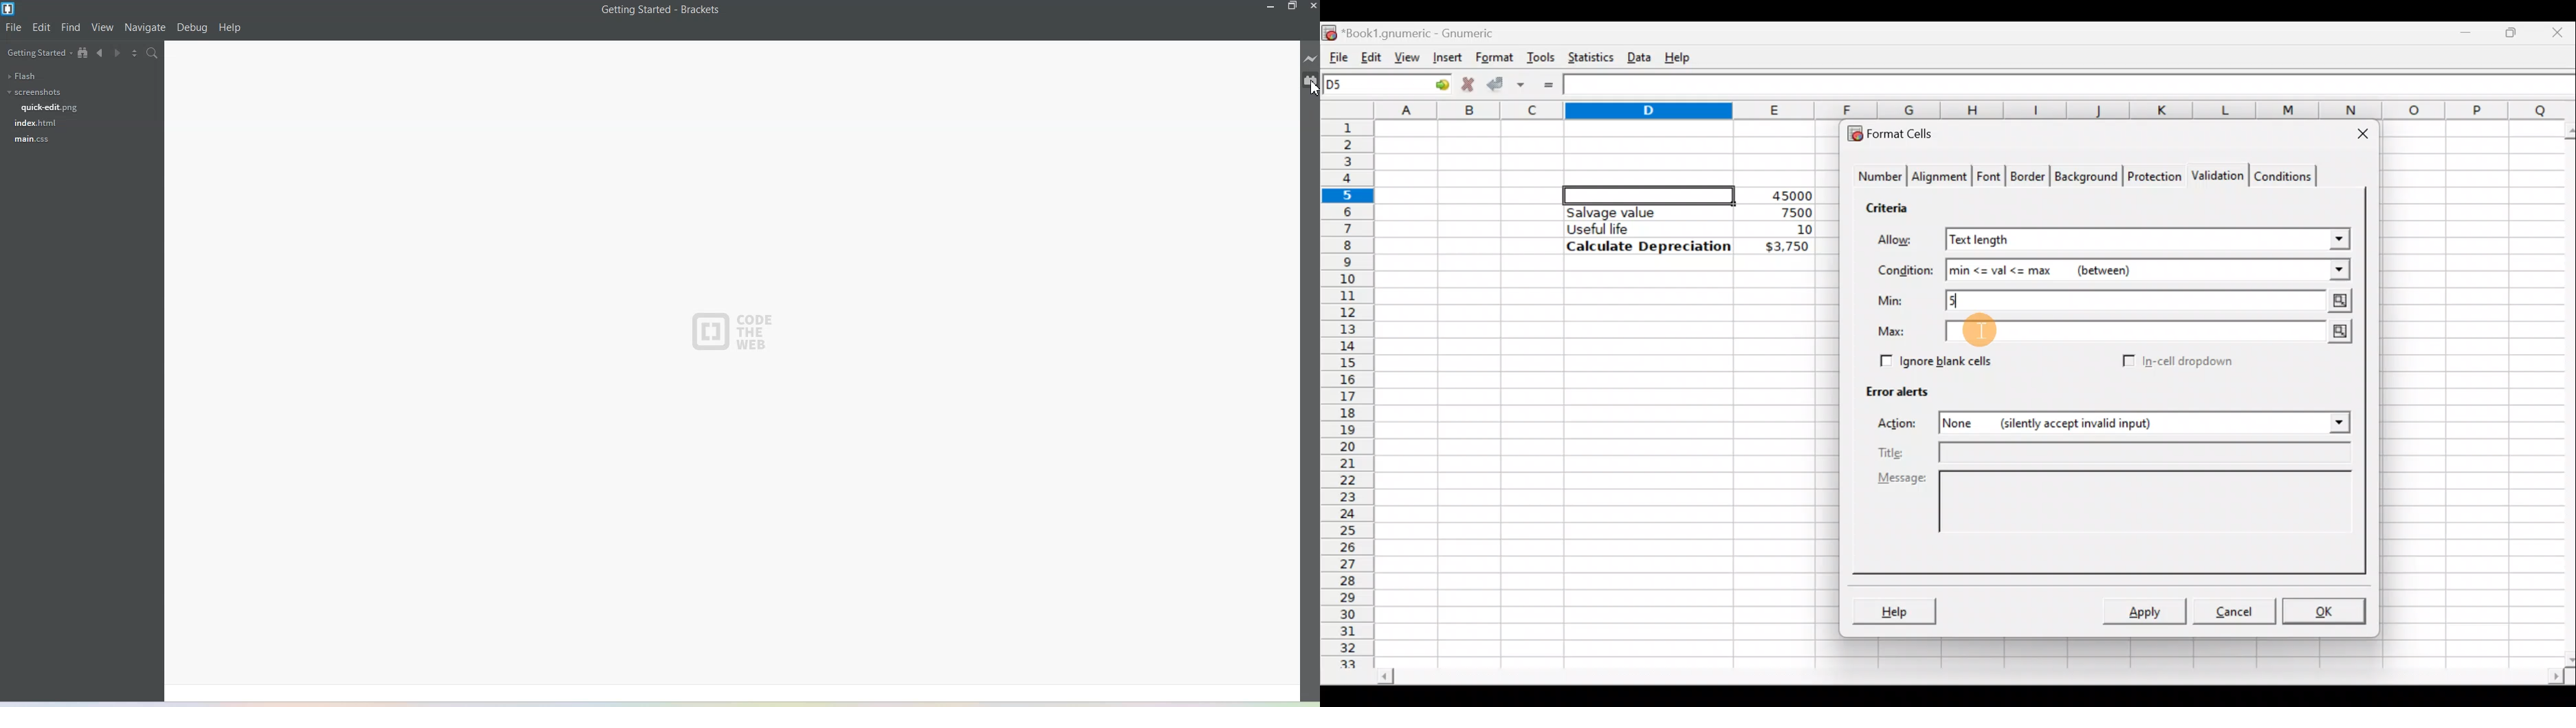  I want to click on Formula bar, so click(2073, 86).